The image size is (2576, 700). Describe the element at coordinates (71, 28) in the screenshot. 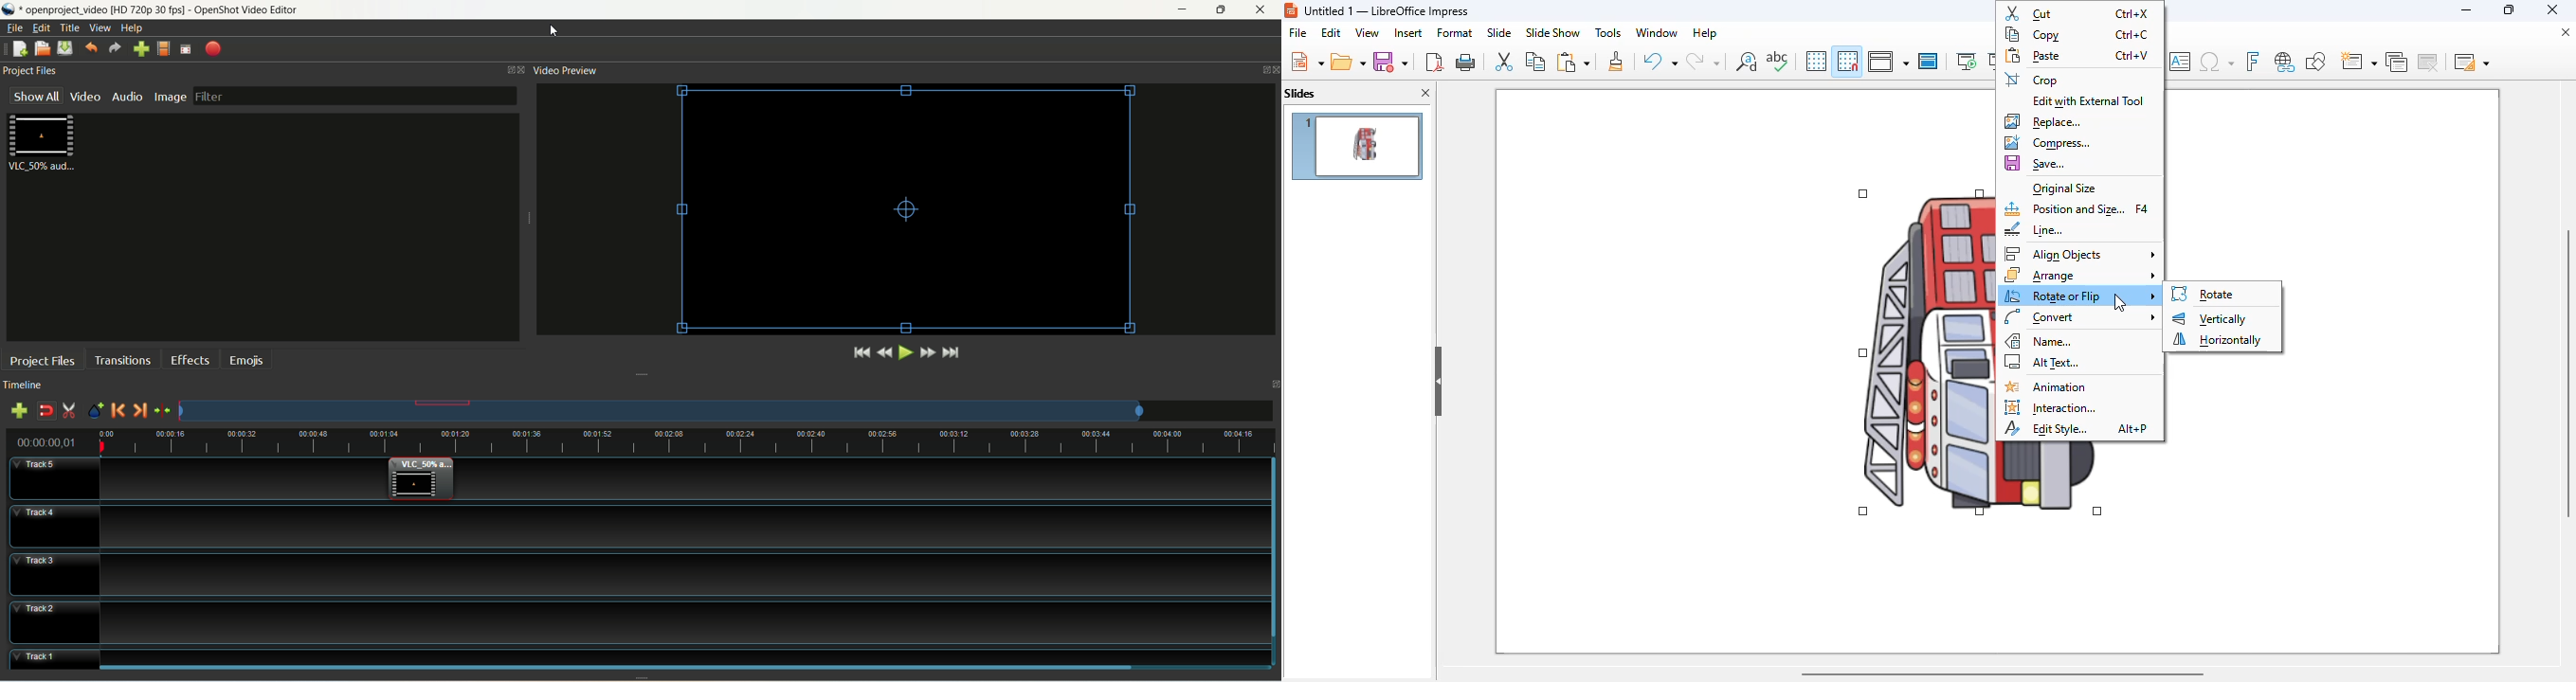

I see `title` at that location.